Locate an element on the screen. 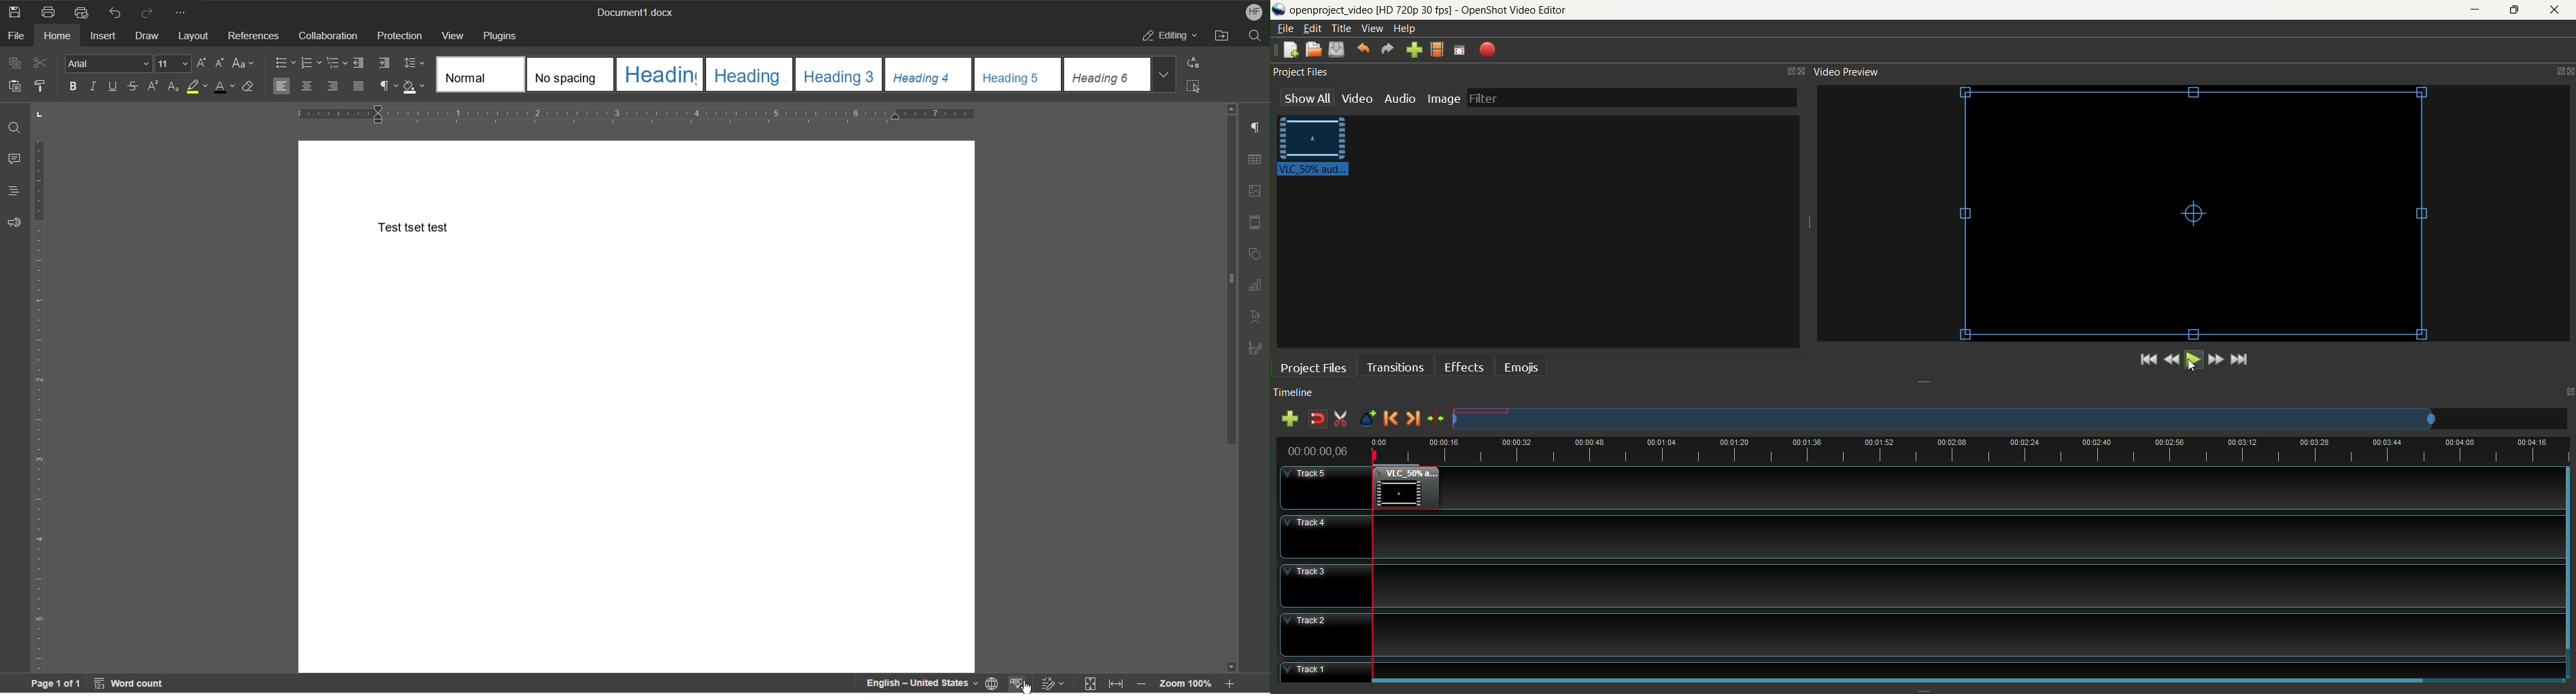  Language is located at coordinates (994, 684).